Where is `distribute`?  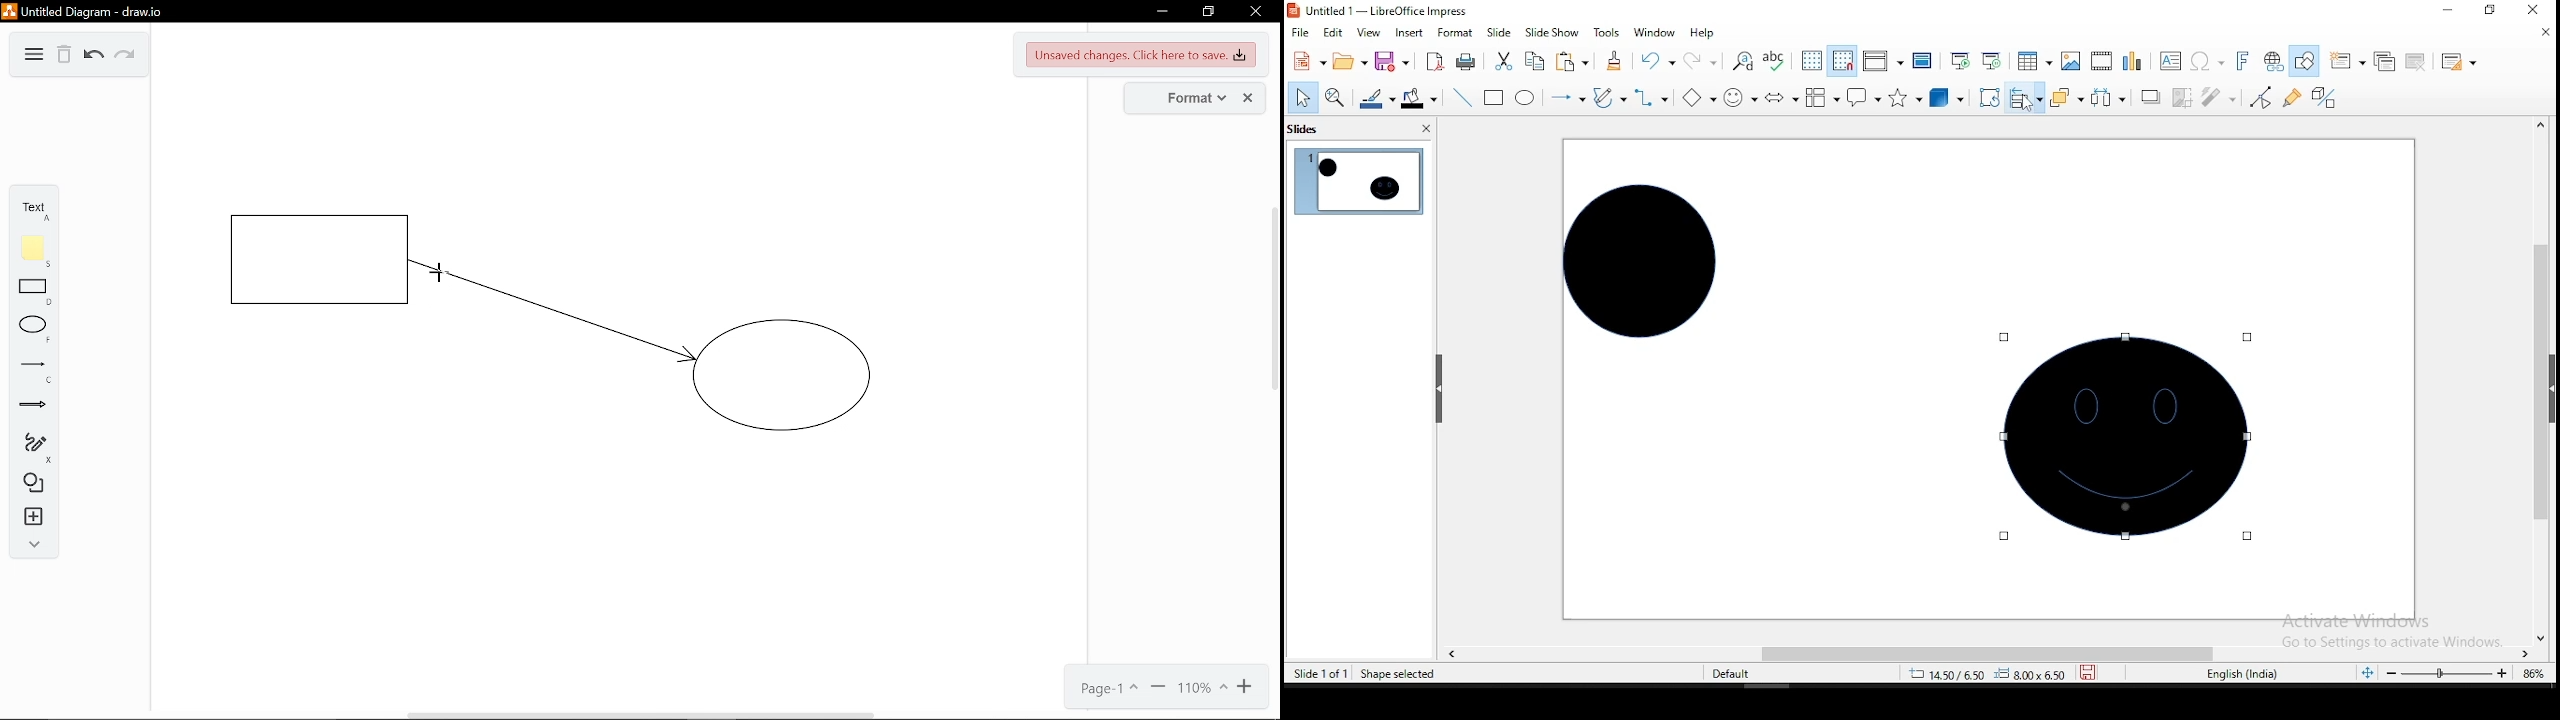 distribute is located at coordinates (2107, 98).